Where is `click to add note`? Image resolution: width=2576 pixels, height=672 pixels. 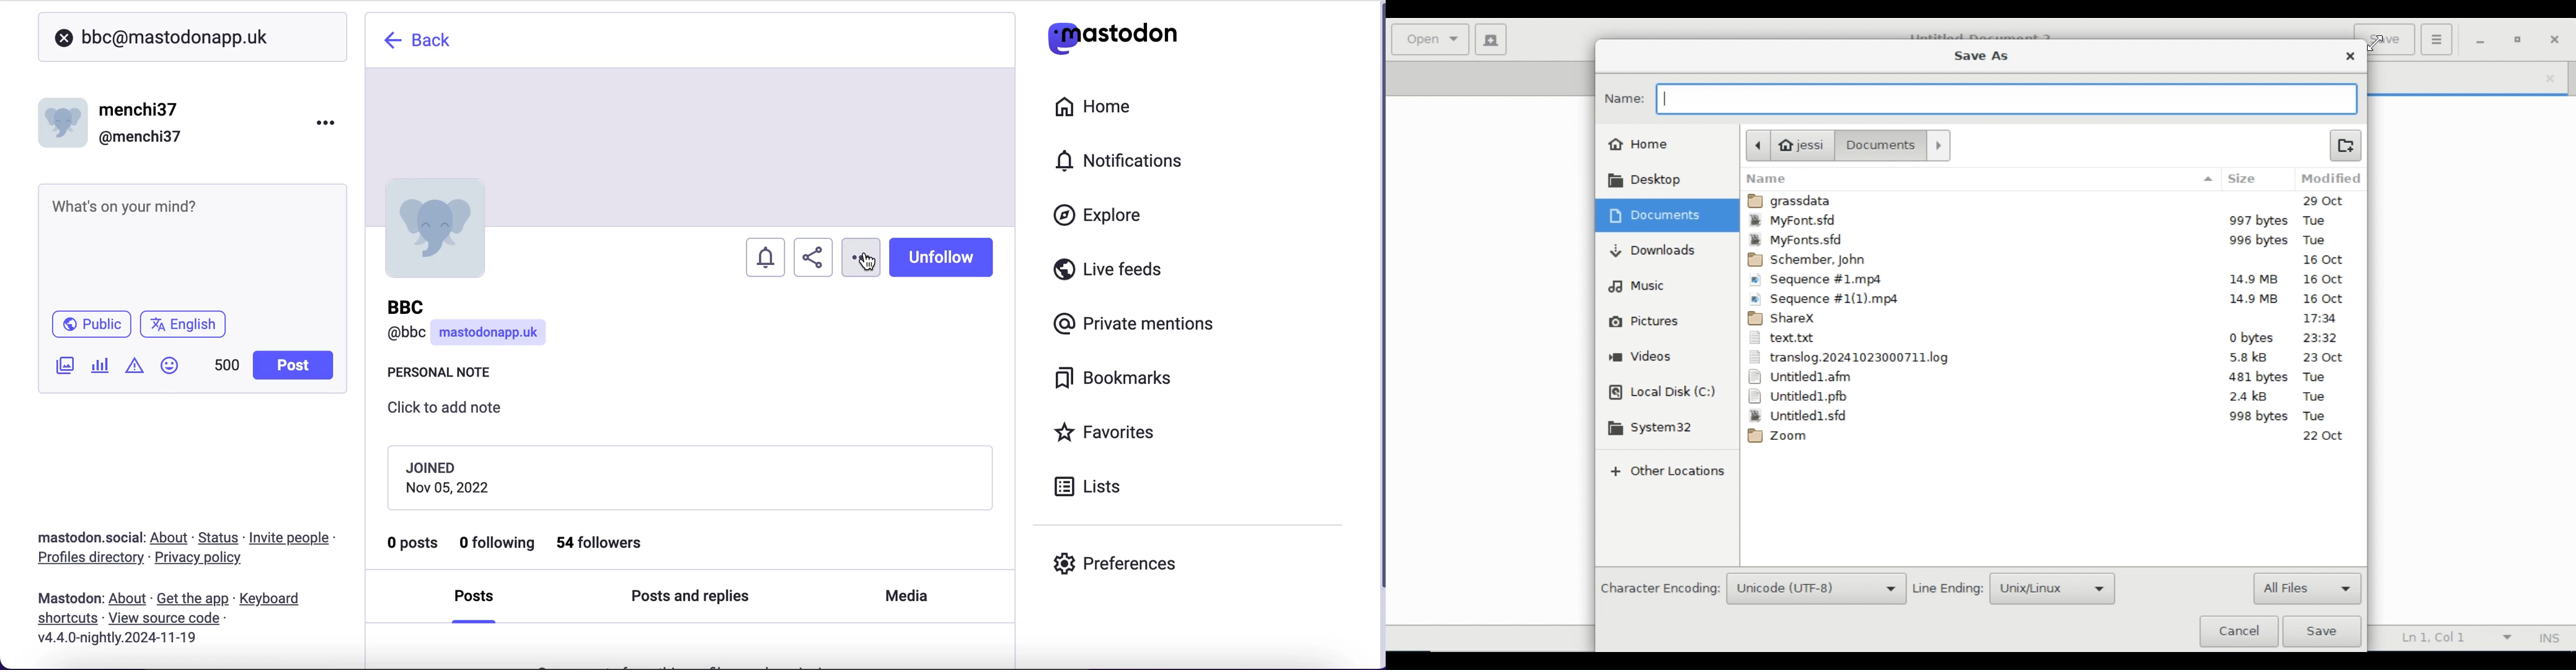 click to add note is located at coordinates (454, 412).